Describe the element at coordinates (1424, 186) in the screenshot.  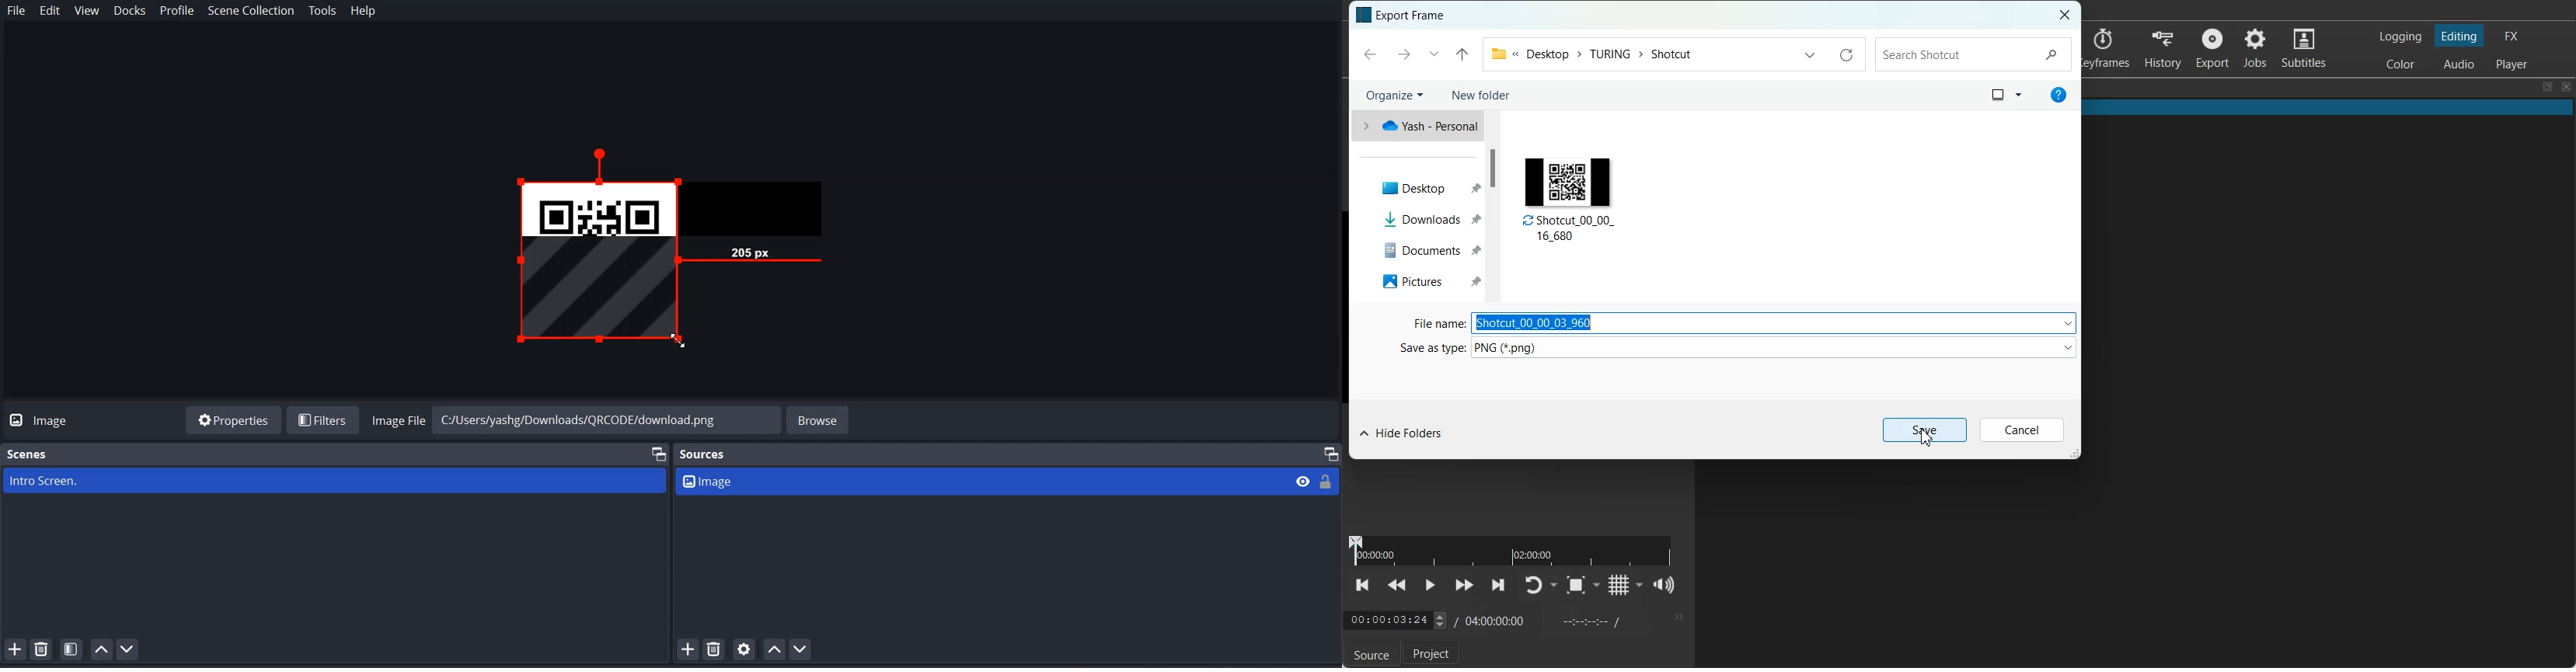
I see `Desktop` at that location.